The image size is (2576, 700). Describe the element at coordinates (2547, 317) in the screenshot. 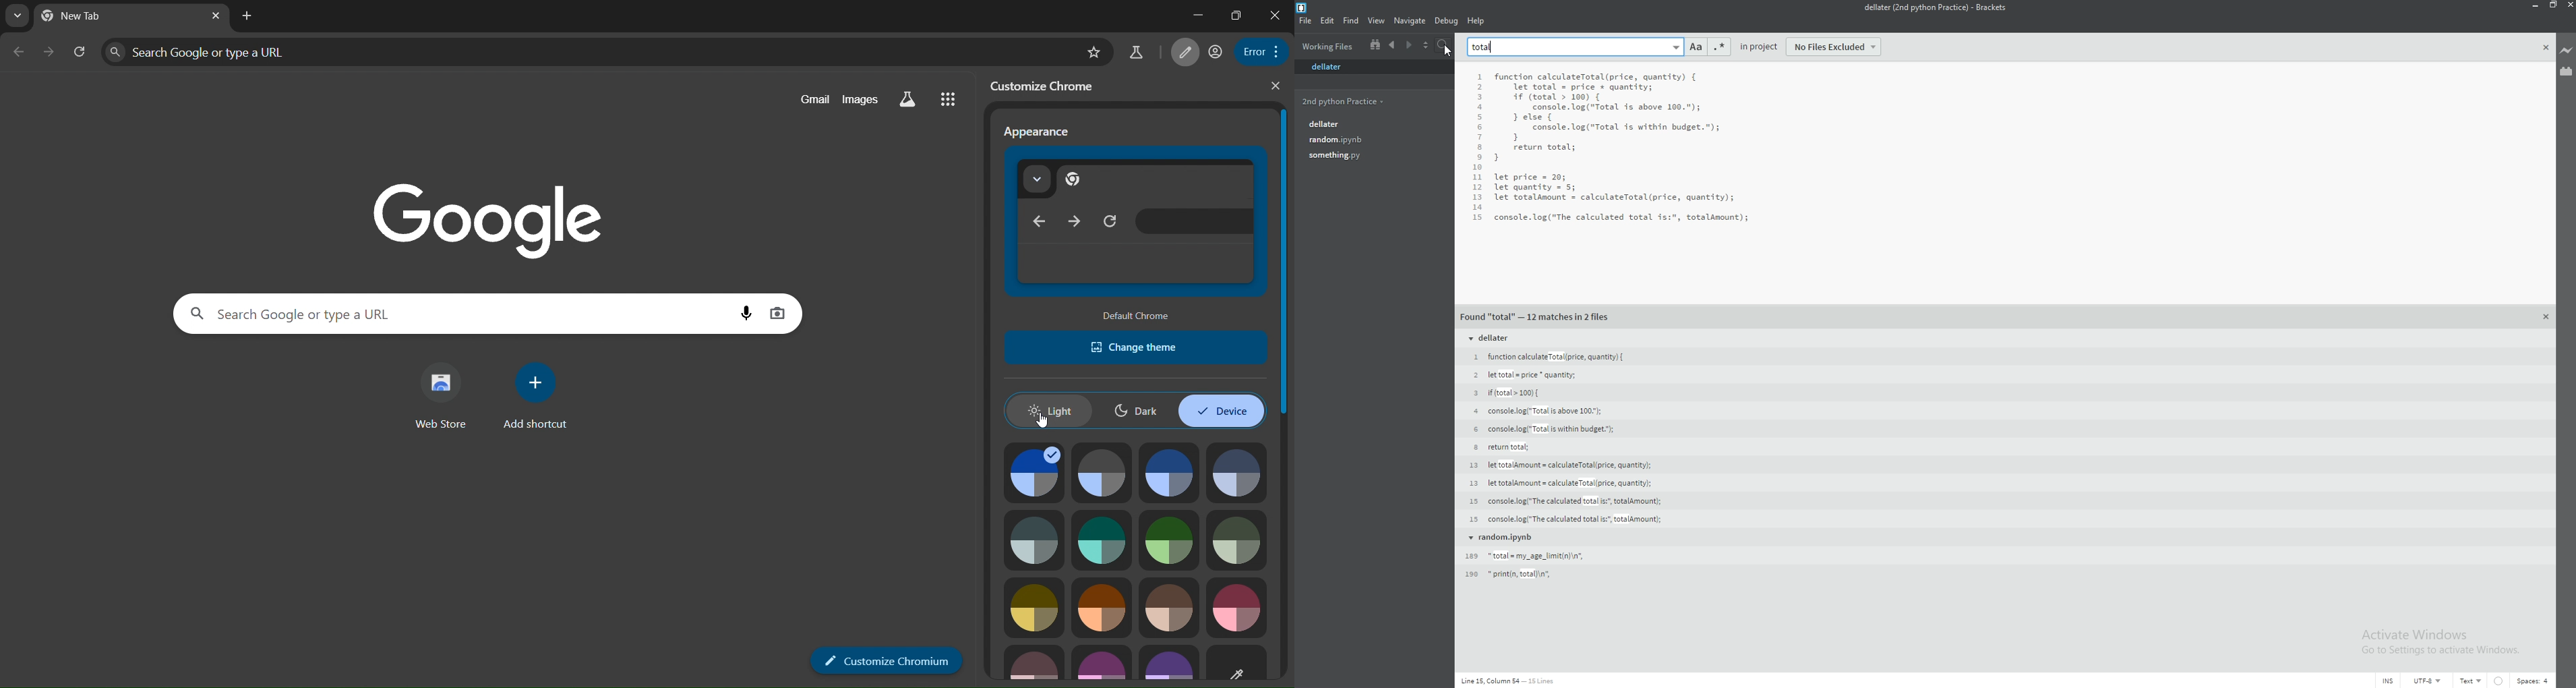

I see `close` at that location.